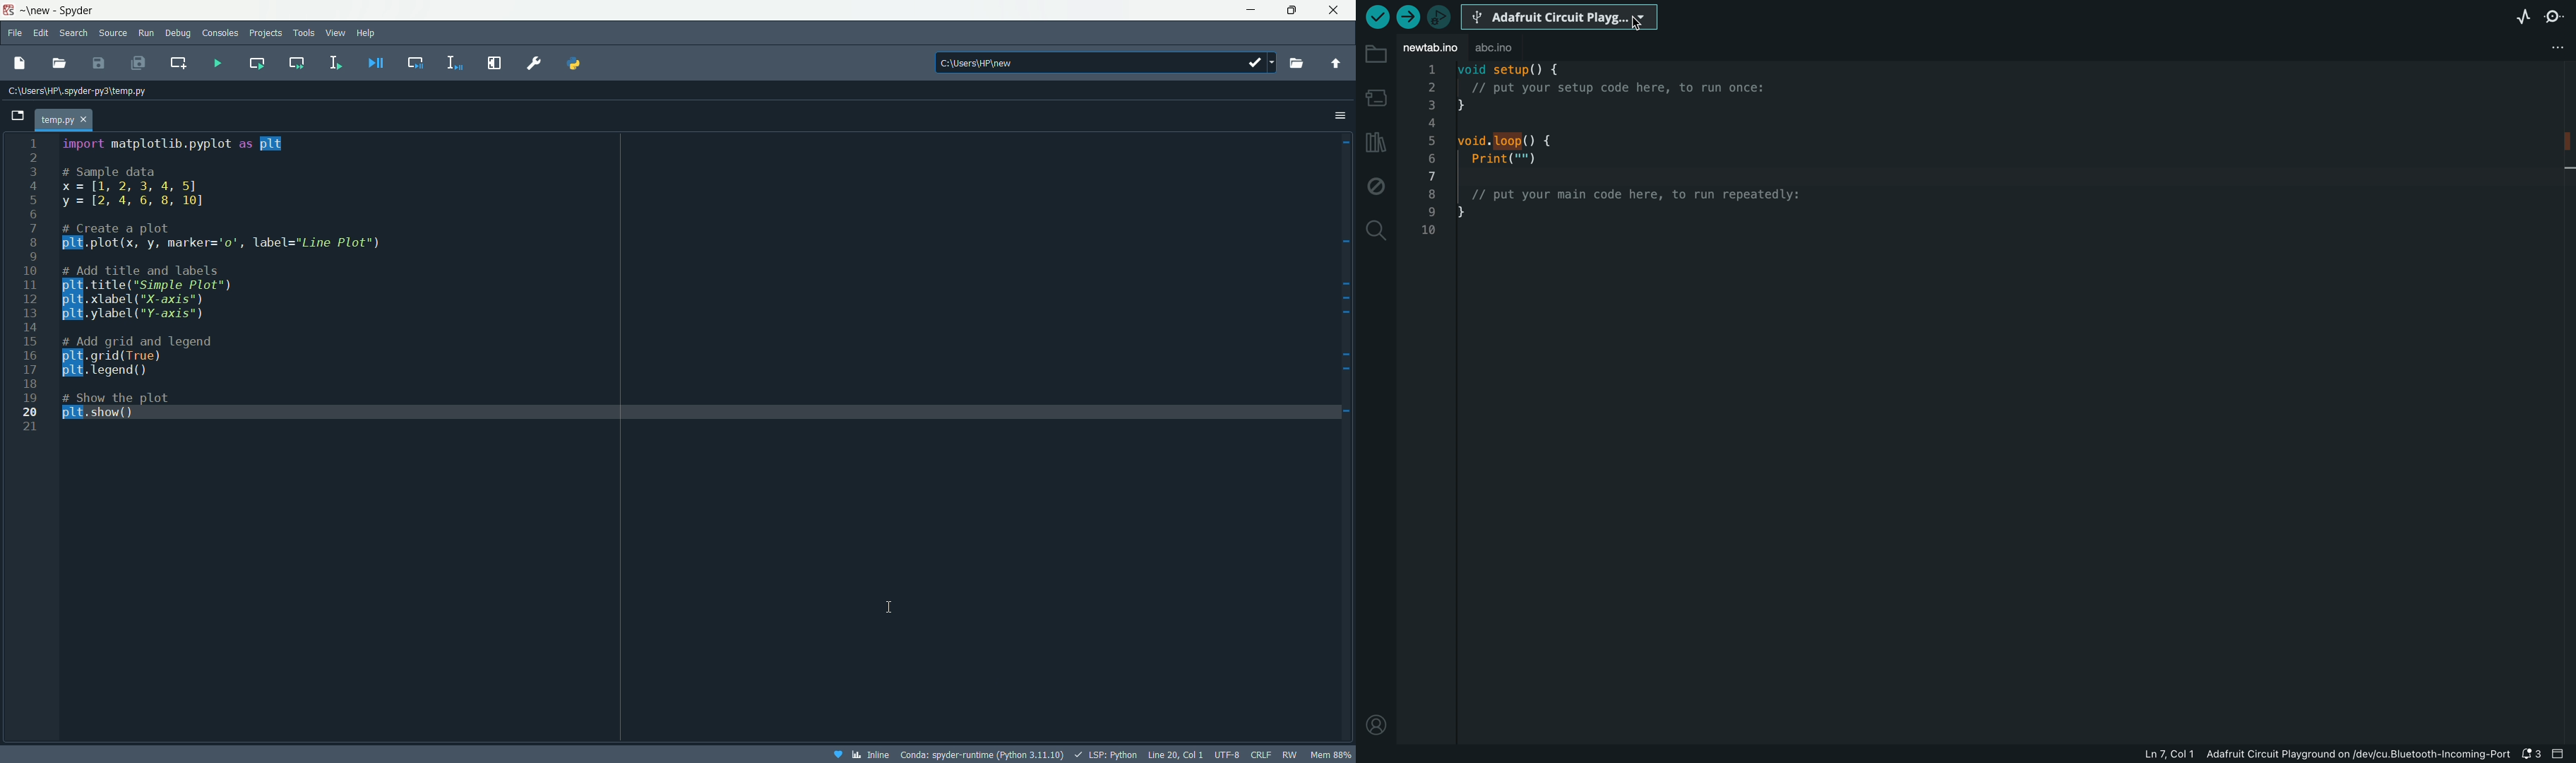 The image size is (2576, 784). What do you see at coordinates (304, 32) in the screenshot?
I see `tools` at bounding box center [304, 32].